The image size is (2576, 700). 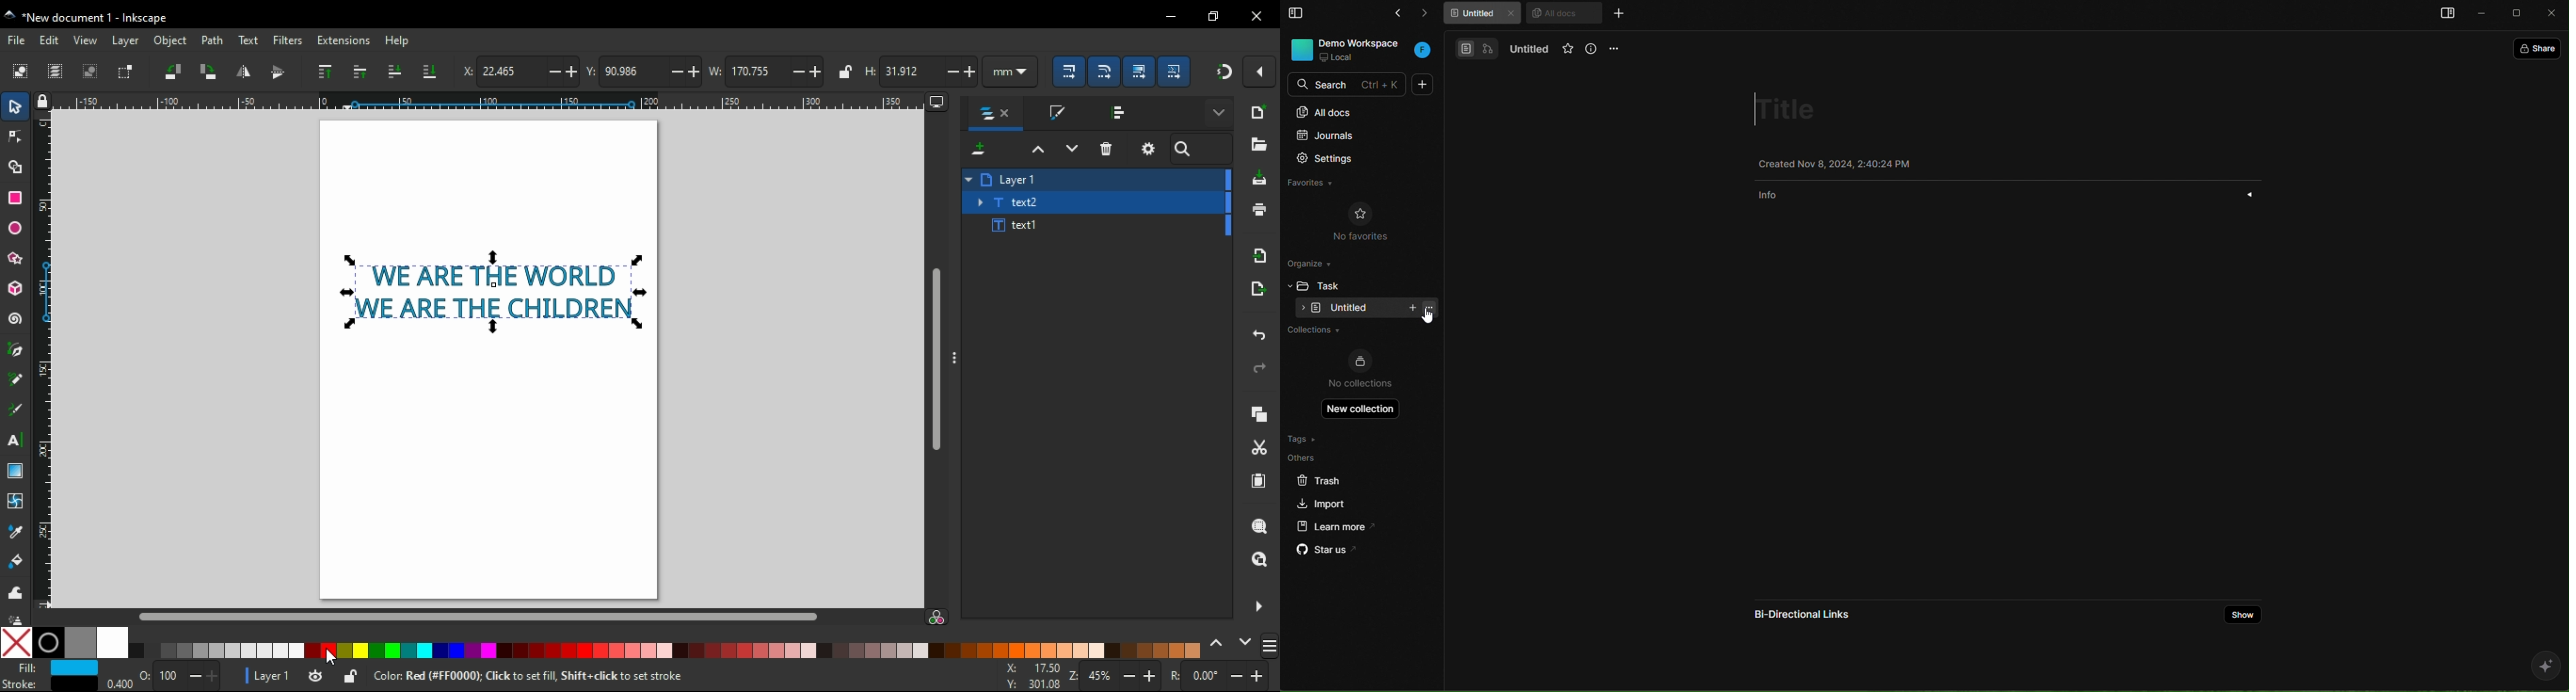 I want to click on show, so click(x=2244, y=613).